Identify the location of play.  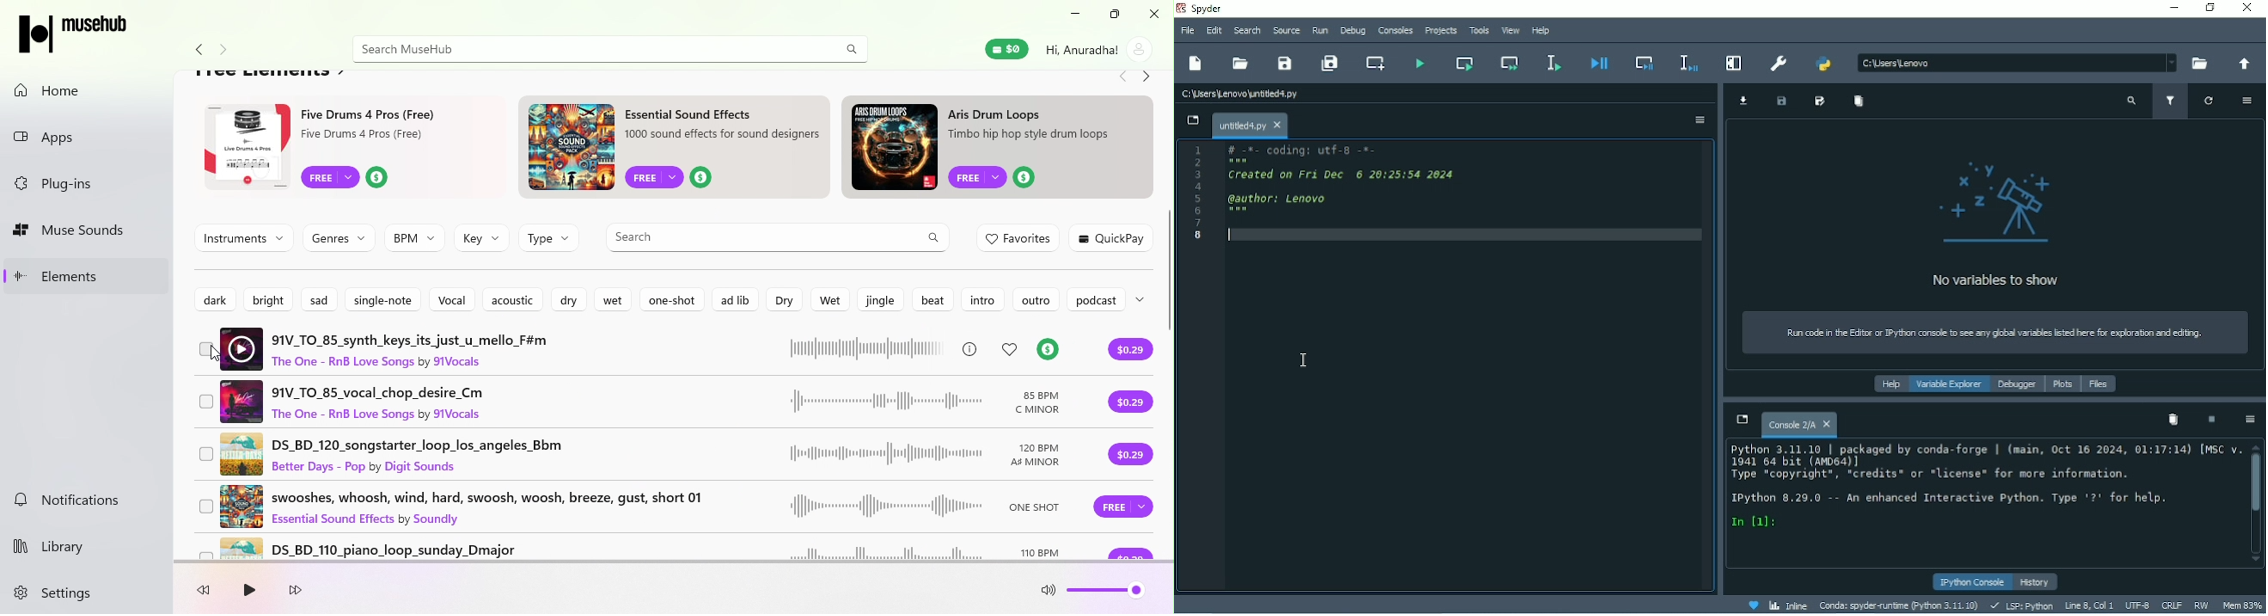
(248, 592).